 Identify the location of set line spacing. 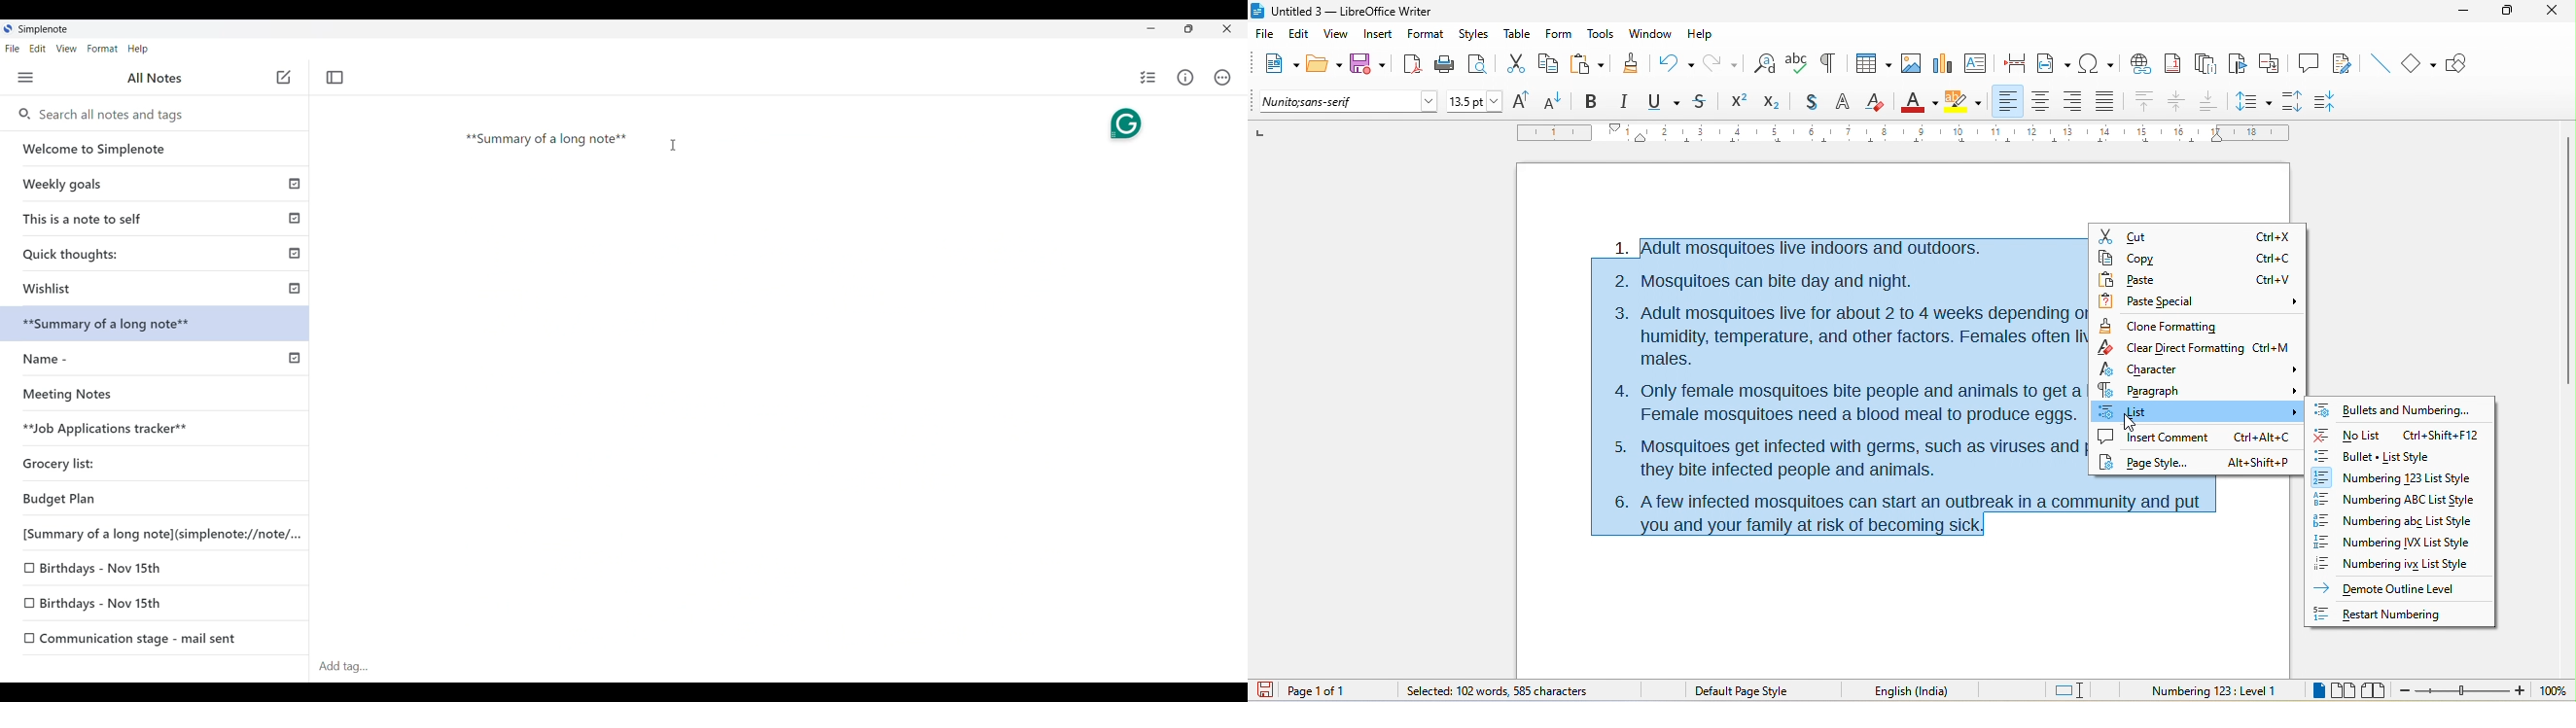
(2254, 100).